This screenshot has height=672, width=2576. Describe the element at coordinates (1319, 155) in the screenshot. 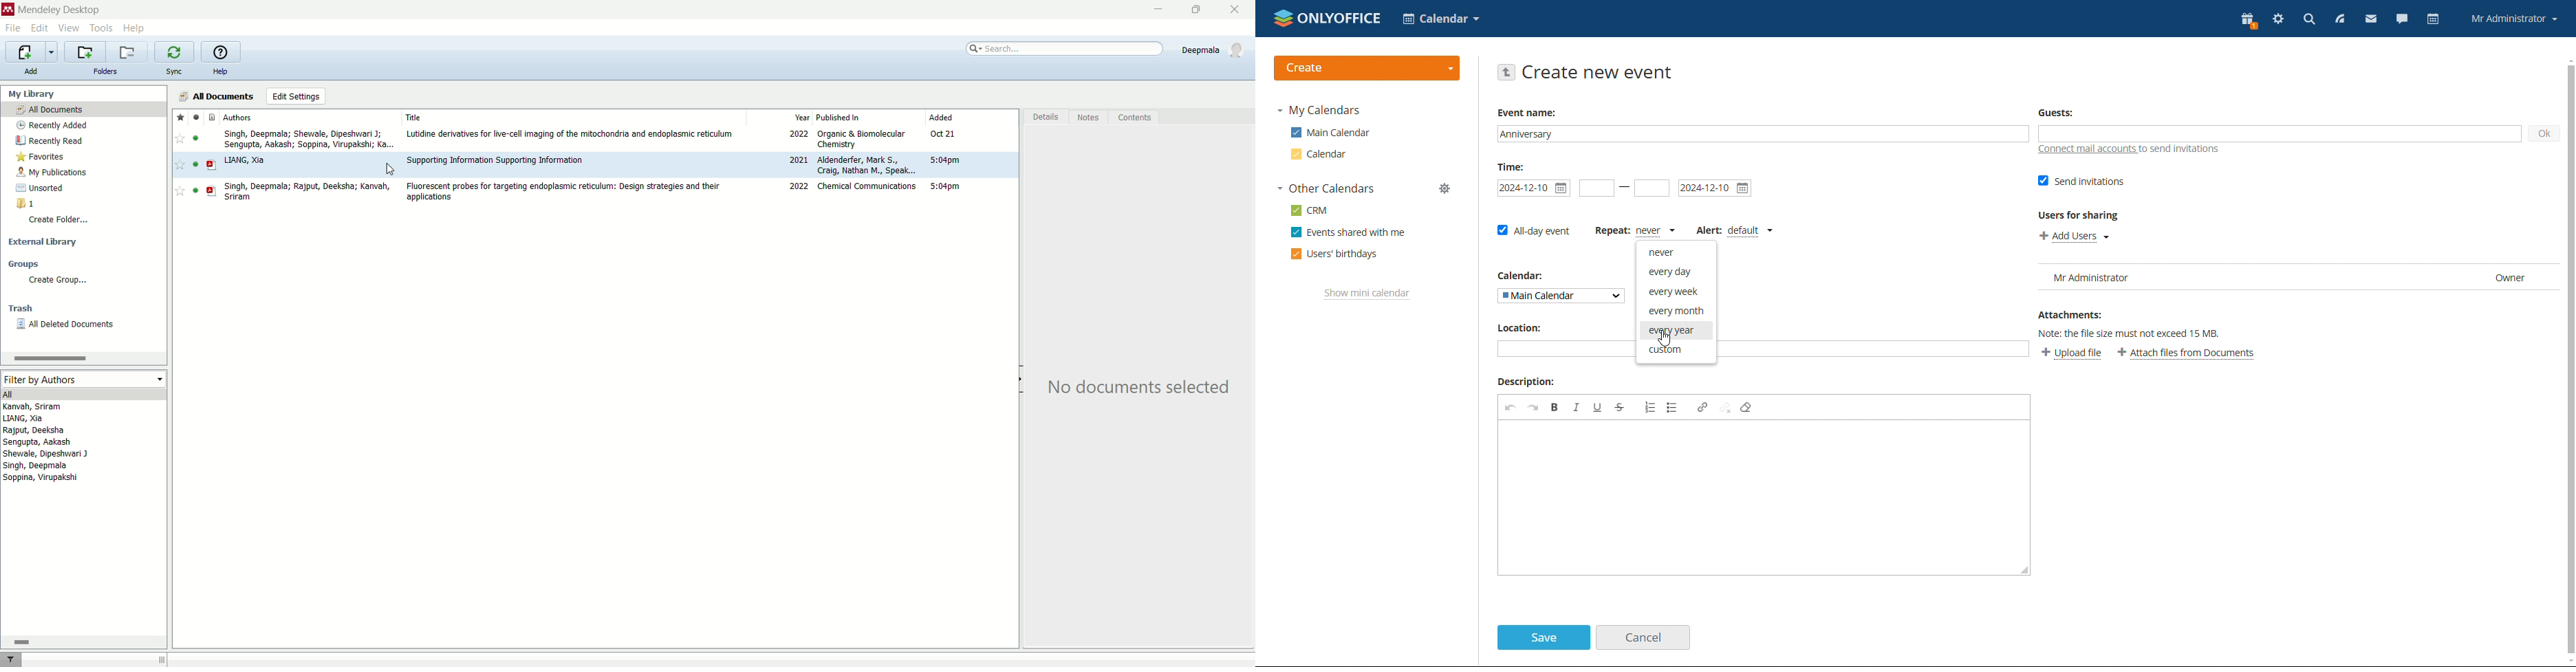

I see `calendar` at that location.